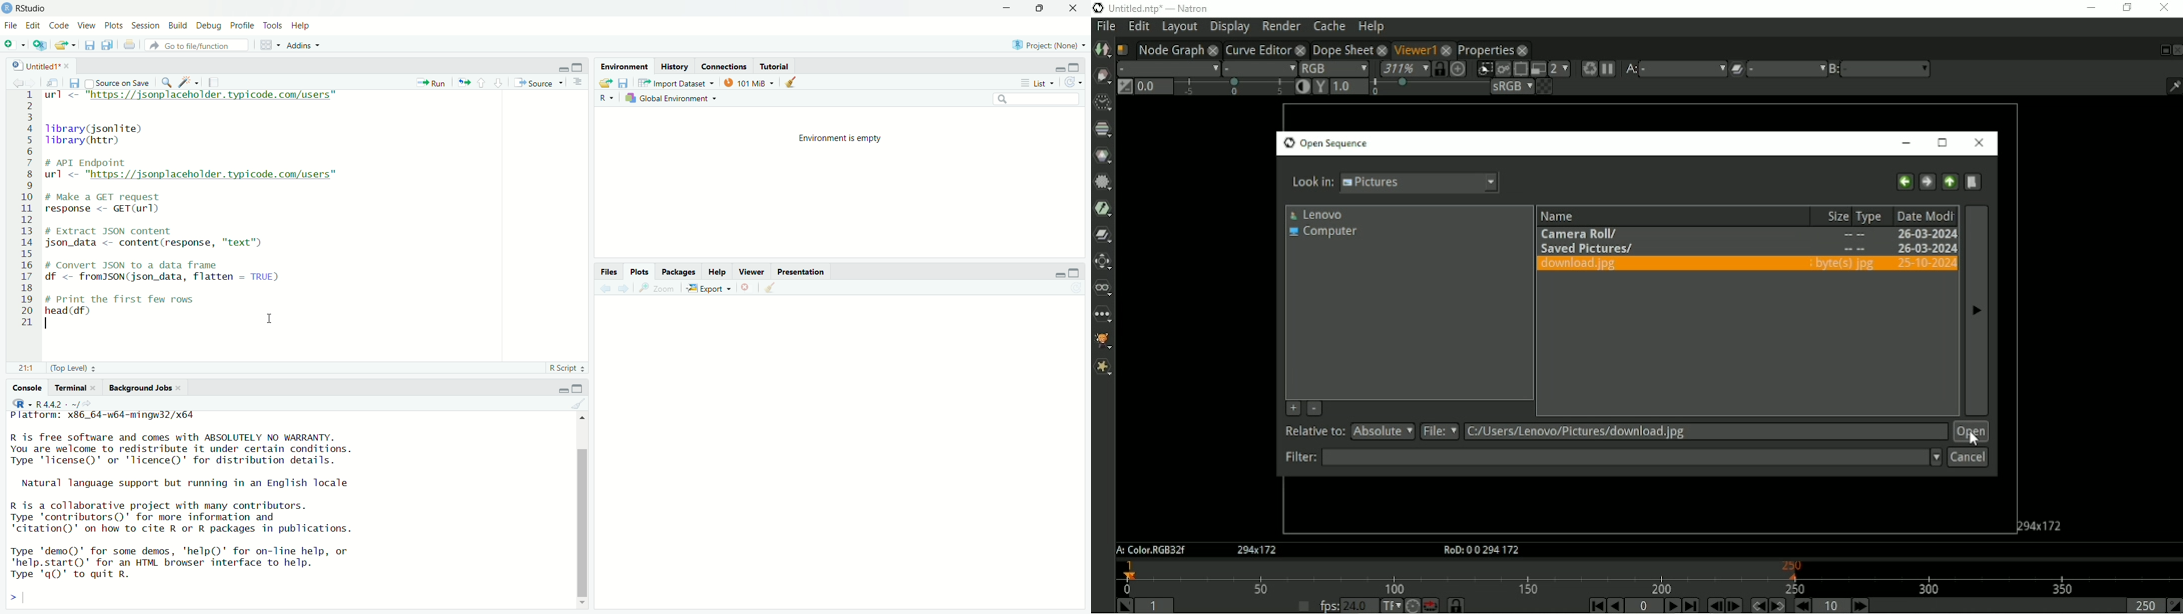 This screenshot has height=616, width=2184. I want to click on # Print the first few rows
head (df), so click(121, 308).